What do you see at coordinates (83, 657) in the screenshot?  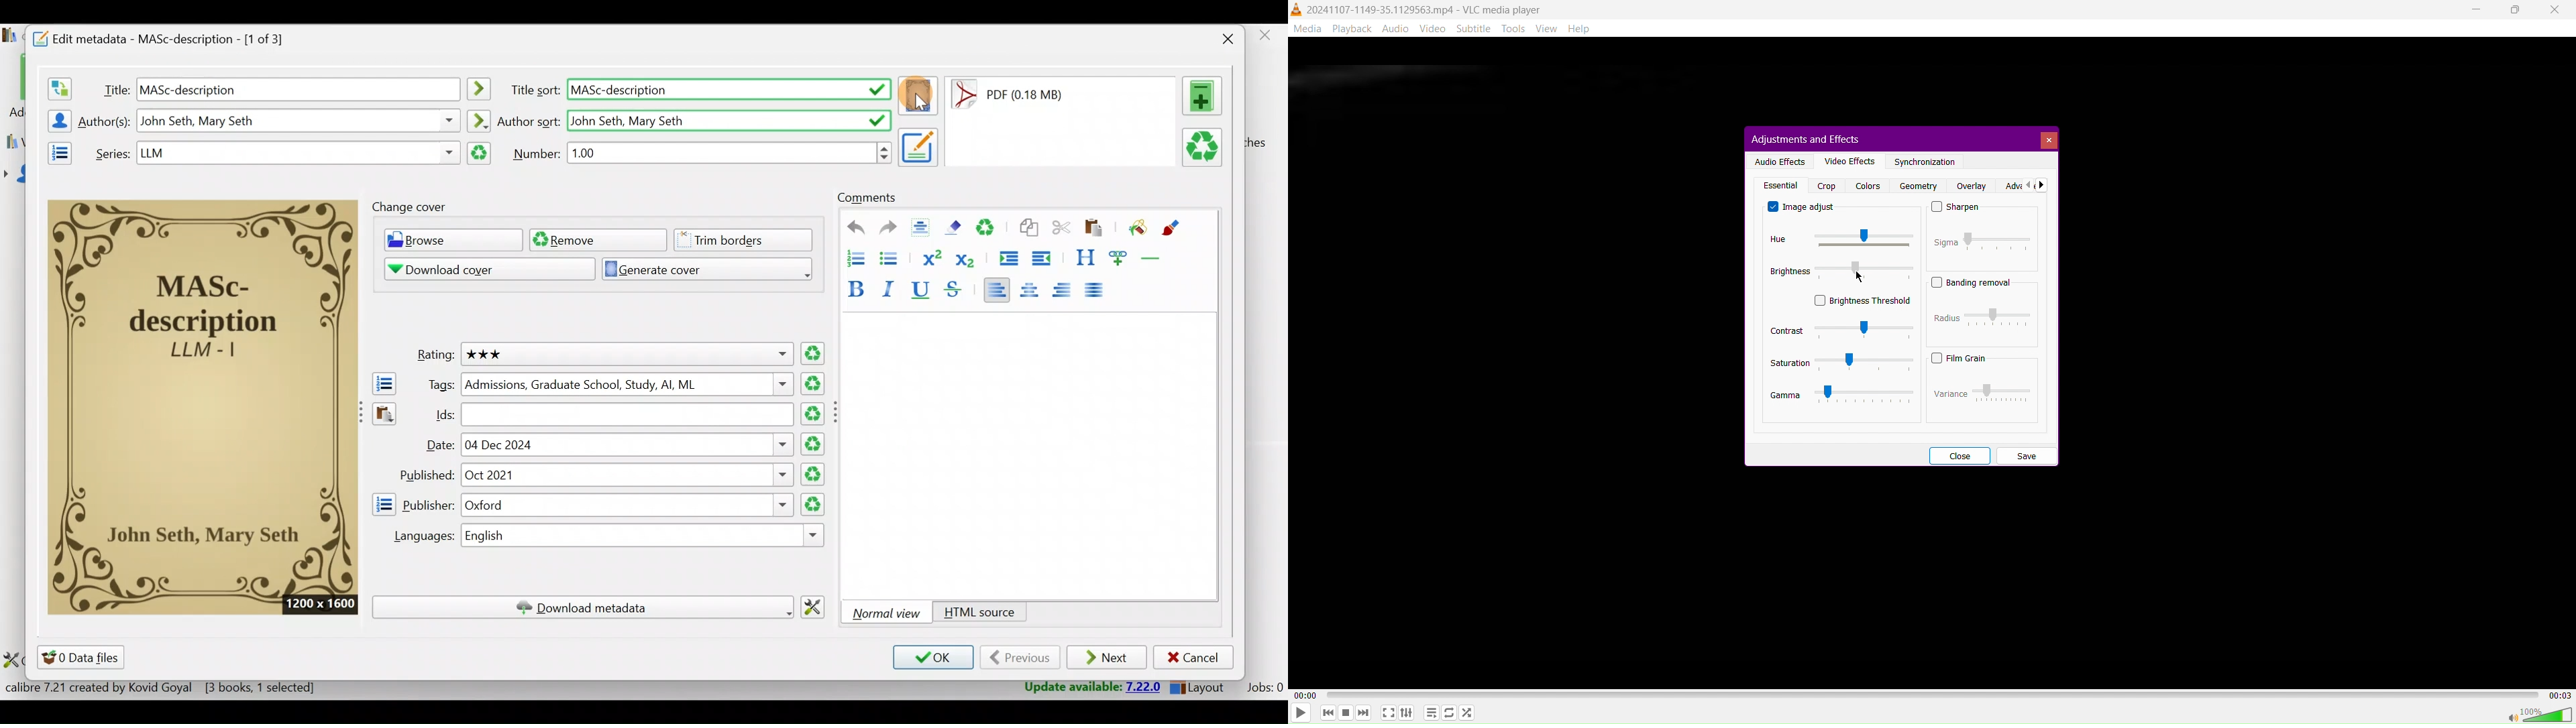 I see `Data files` at bounding box center [83, 657].